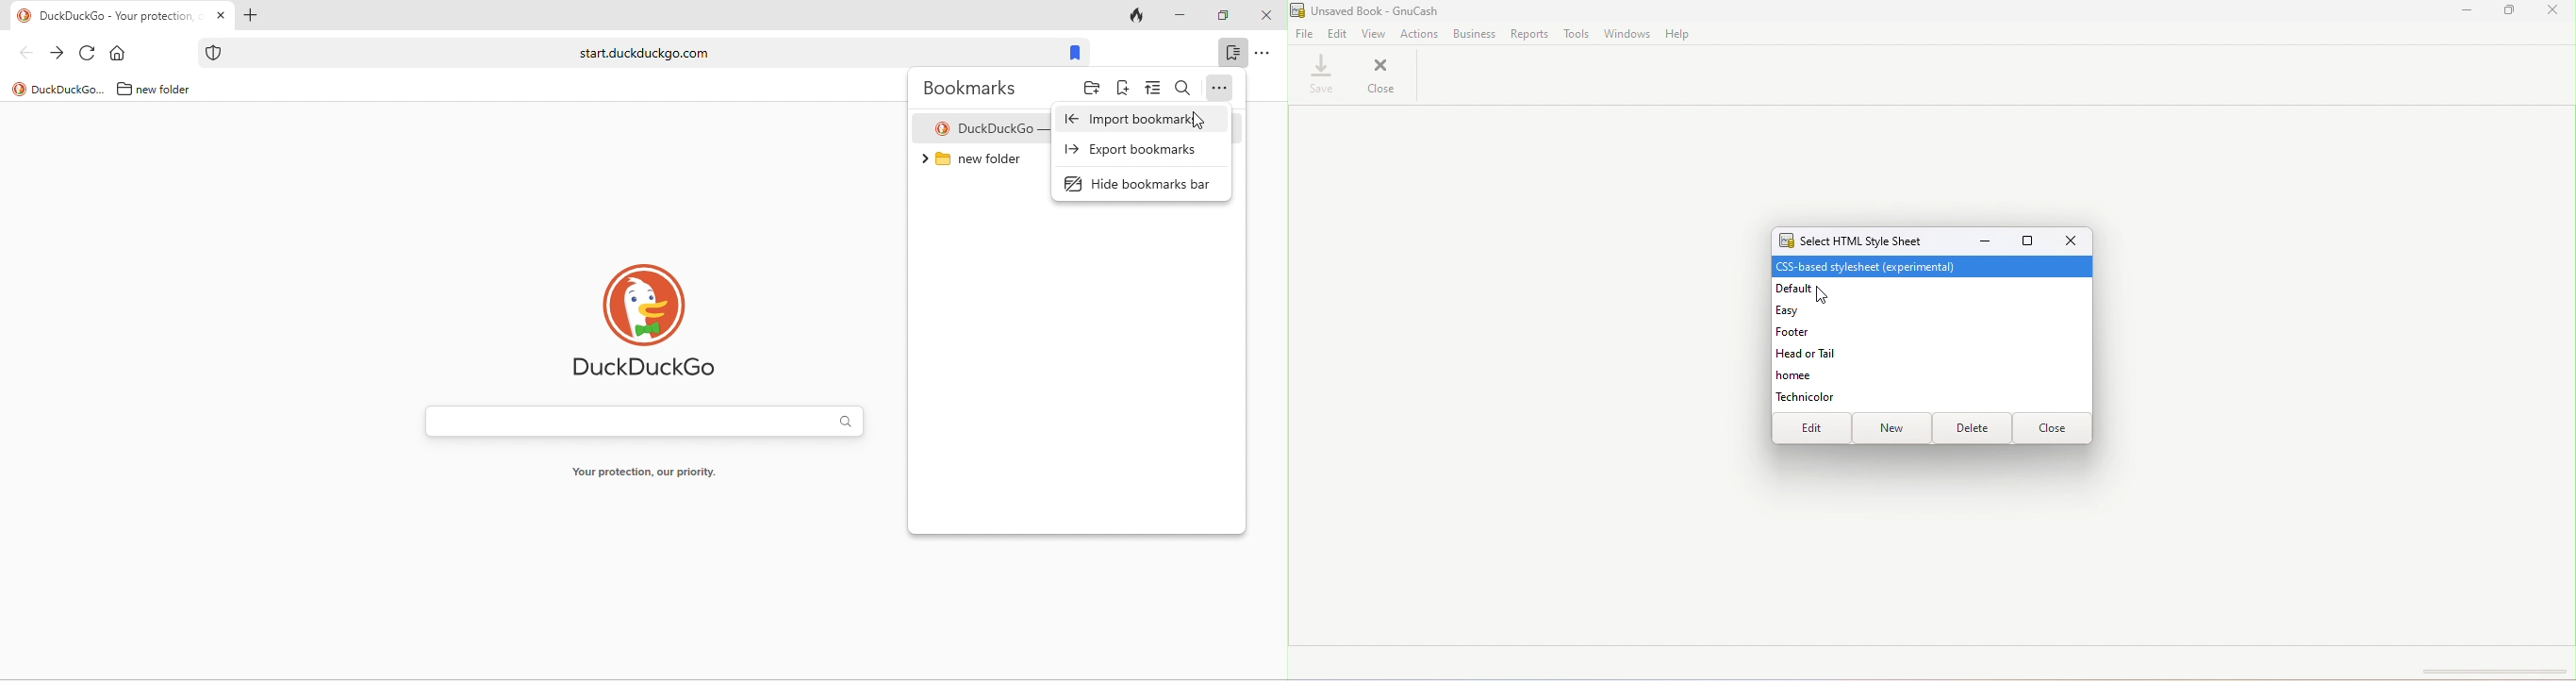  What do you see at coordinates (1372, 35) in the screenshot?
I see `View` at bounding box center [1372, 35].